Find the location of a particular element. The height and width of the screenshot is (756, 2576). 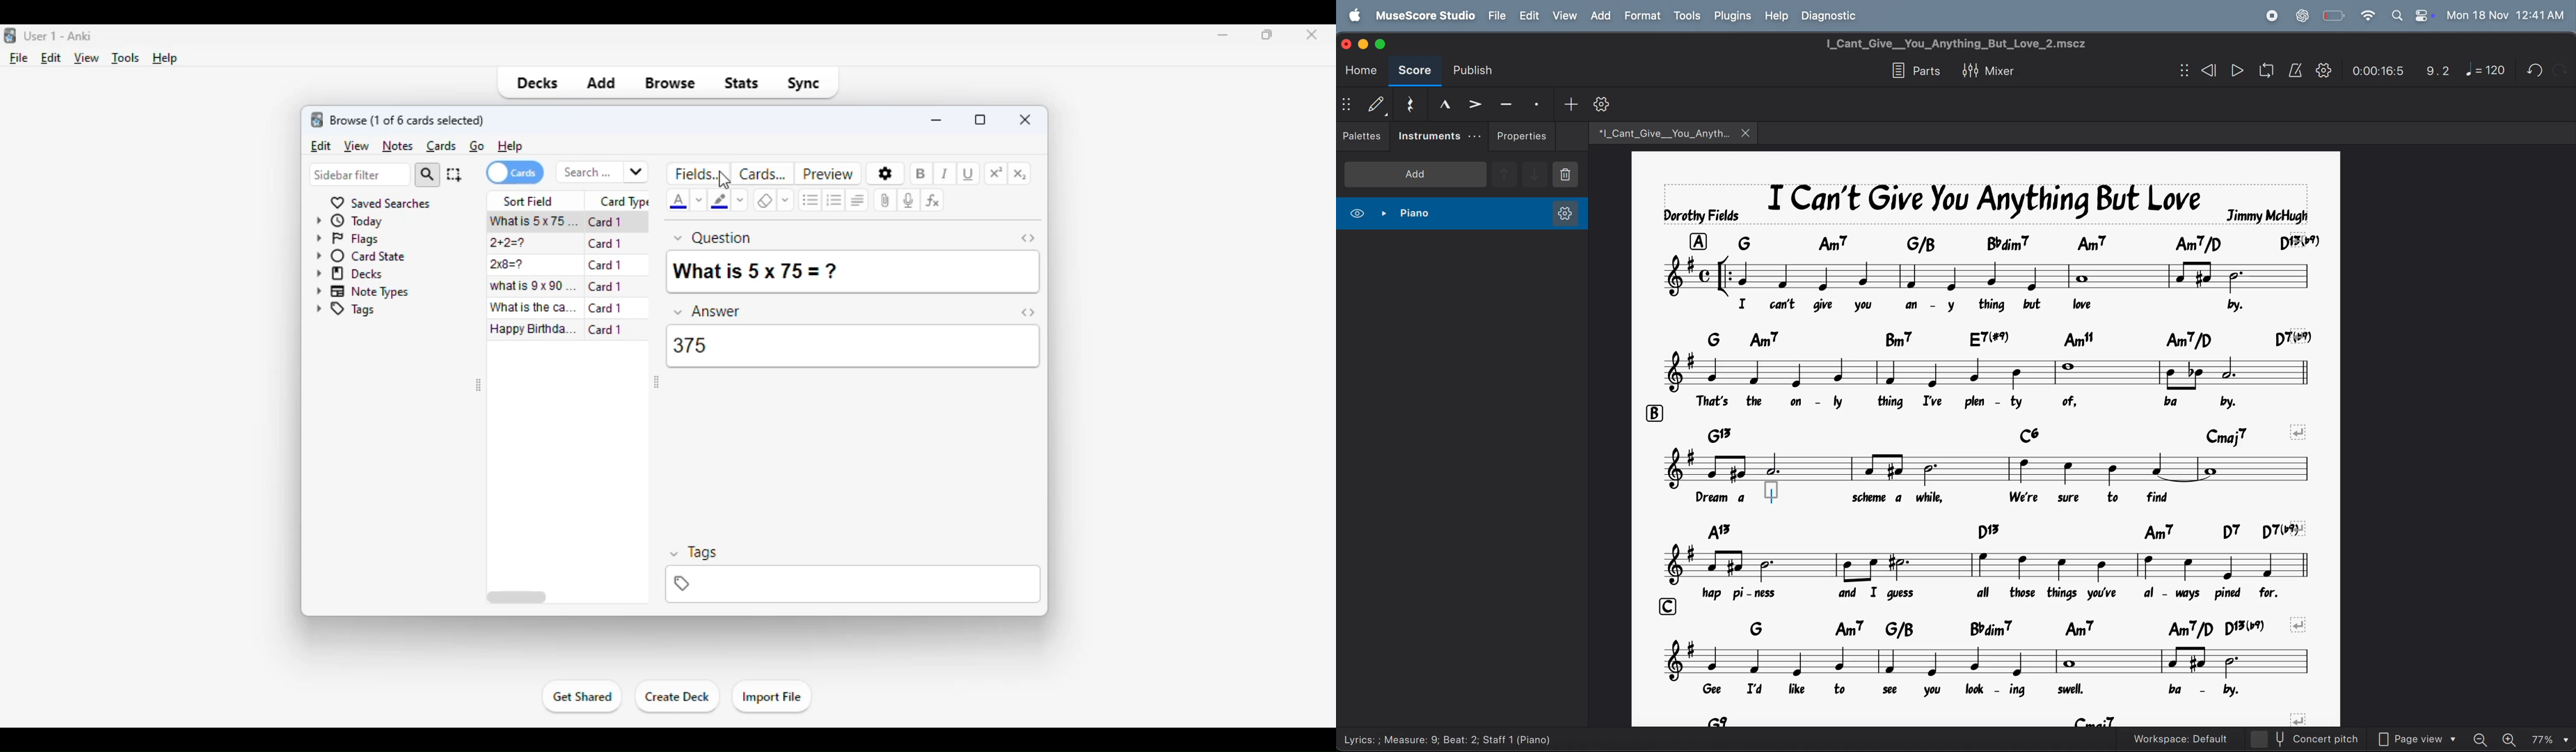

375 is located at coordinates (694, 344).